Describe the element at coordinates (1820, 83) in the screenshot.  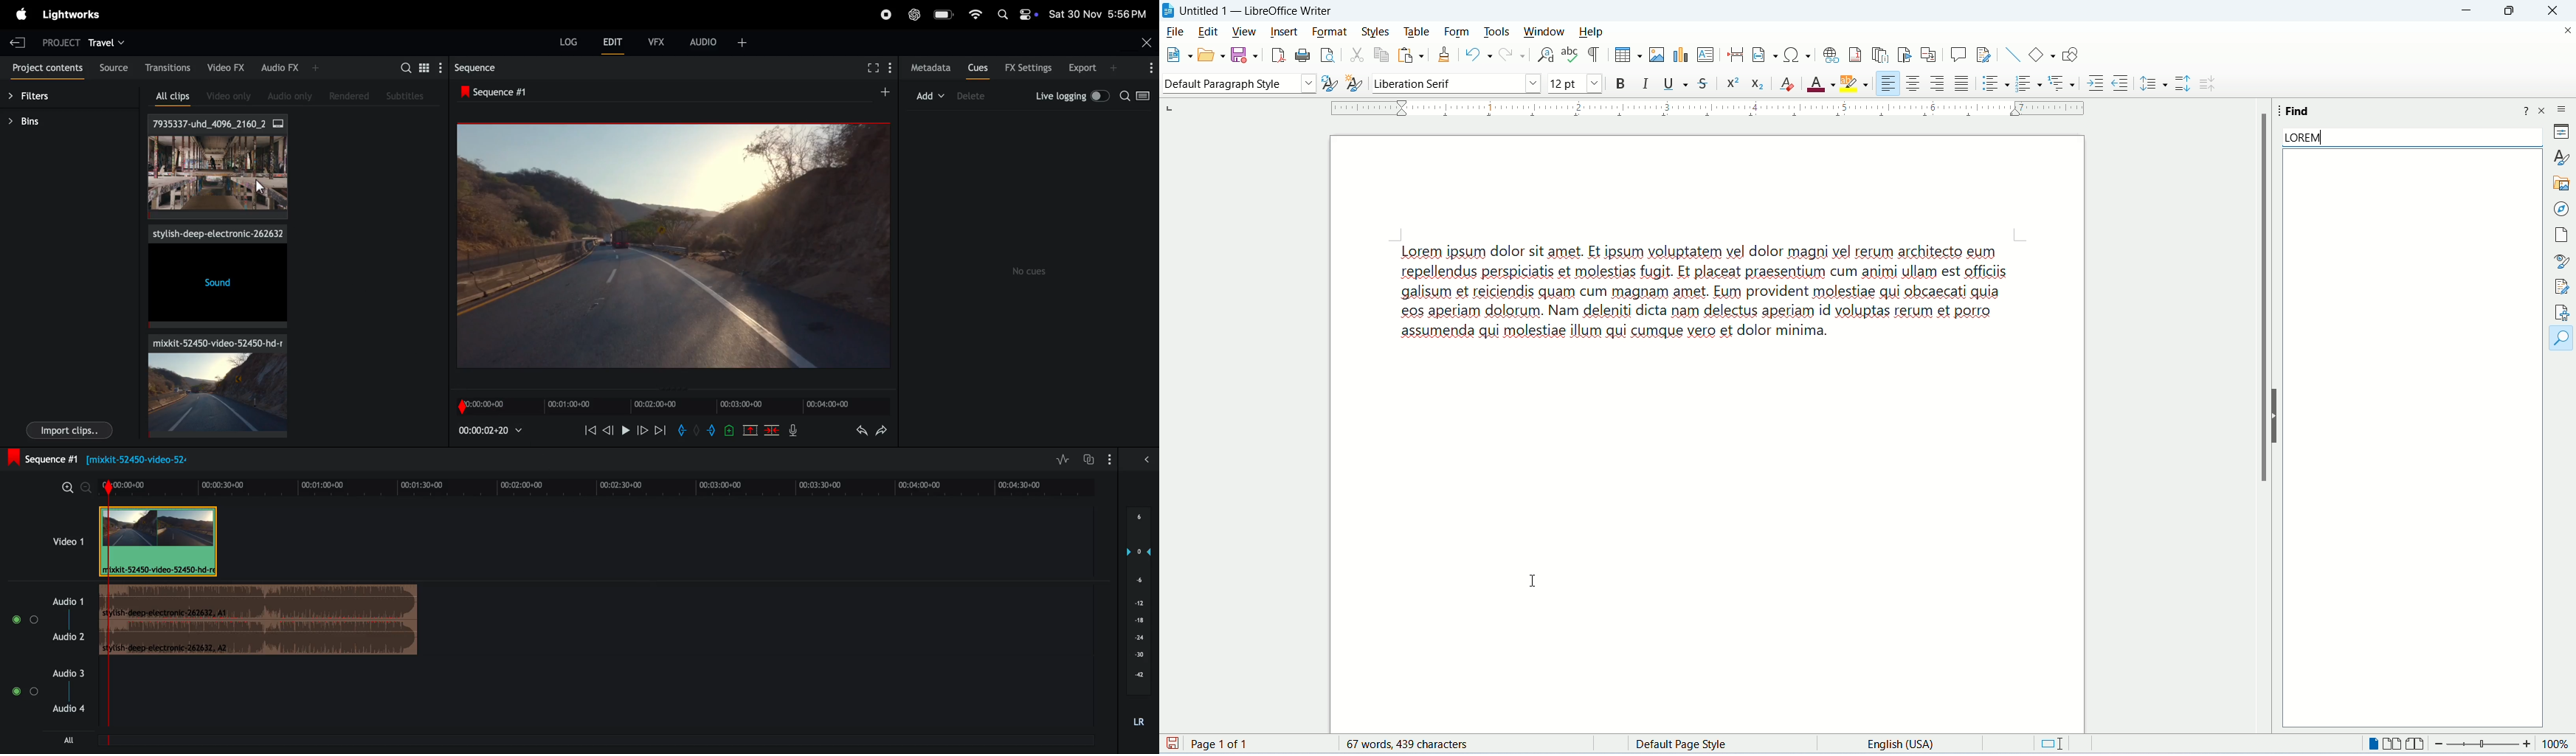
I see `font color` at that location.